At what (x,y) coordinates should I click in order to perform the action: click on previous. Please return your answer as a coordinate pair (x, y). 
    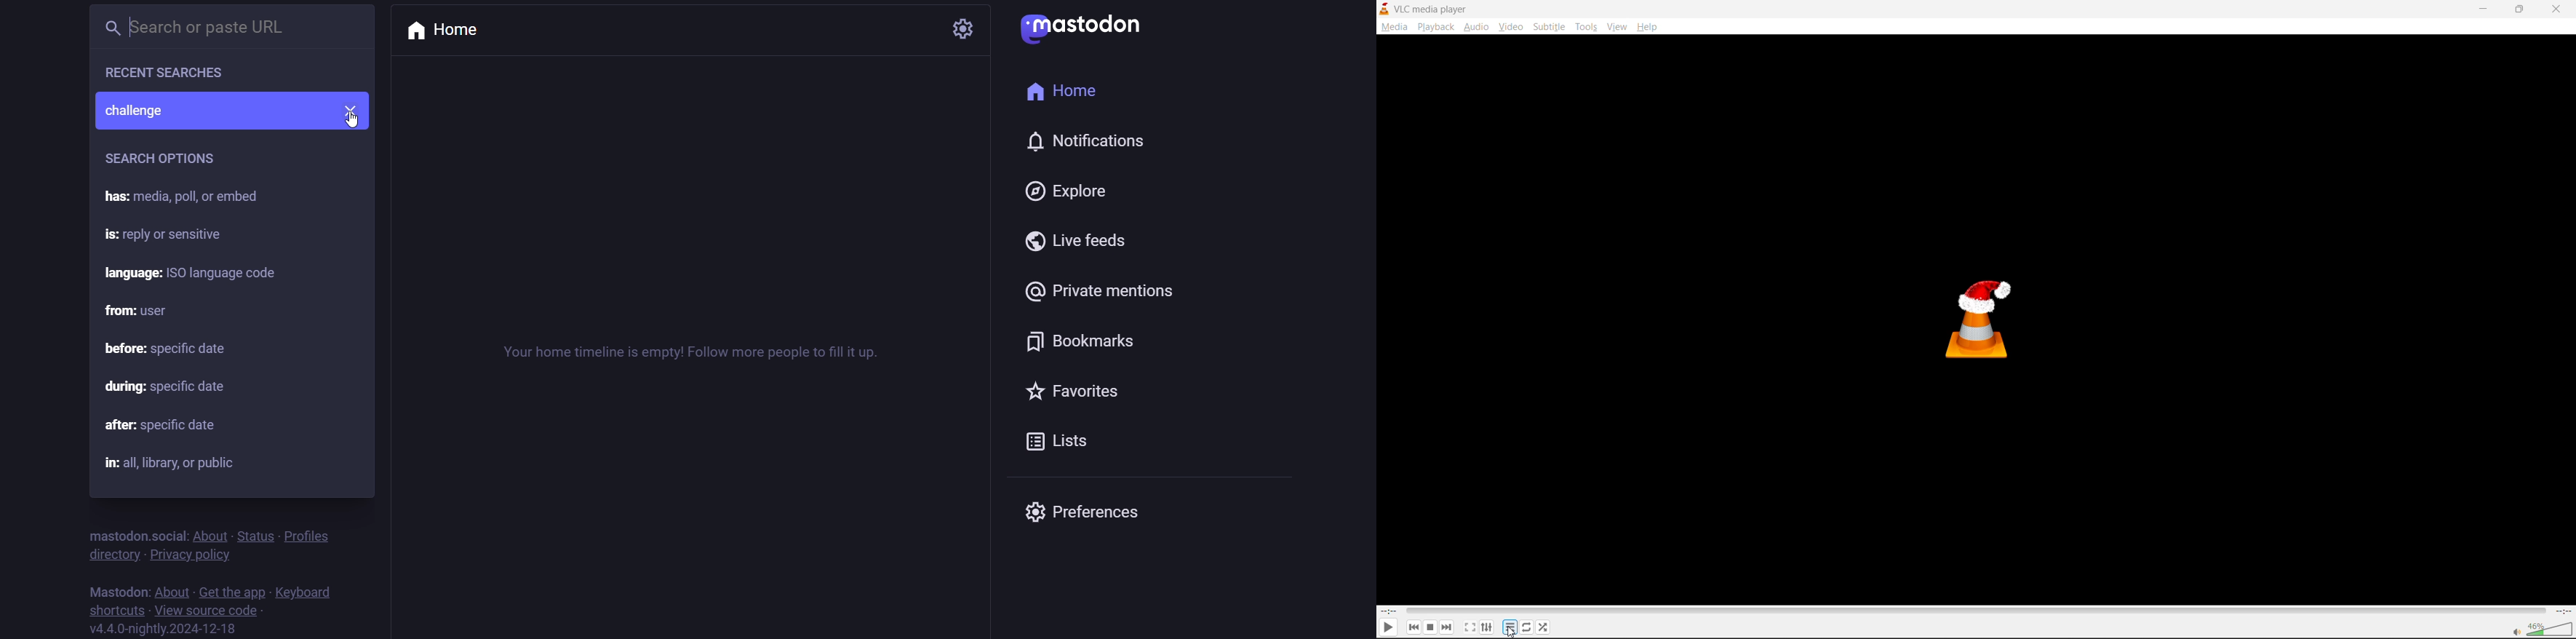
    Looking at the image, I should click on (1414, 627).